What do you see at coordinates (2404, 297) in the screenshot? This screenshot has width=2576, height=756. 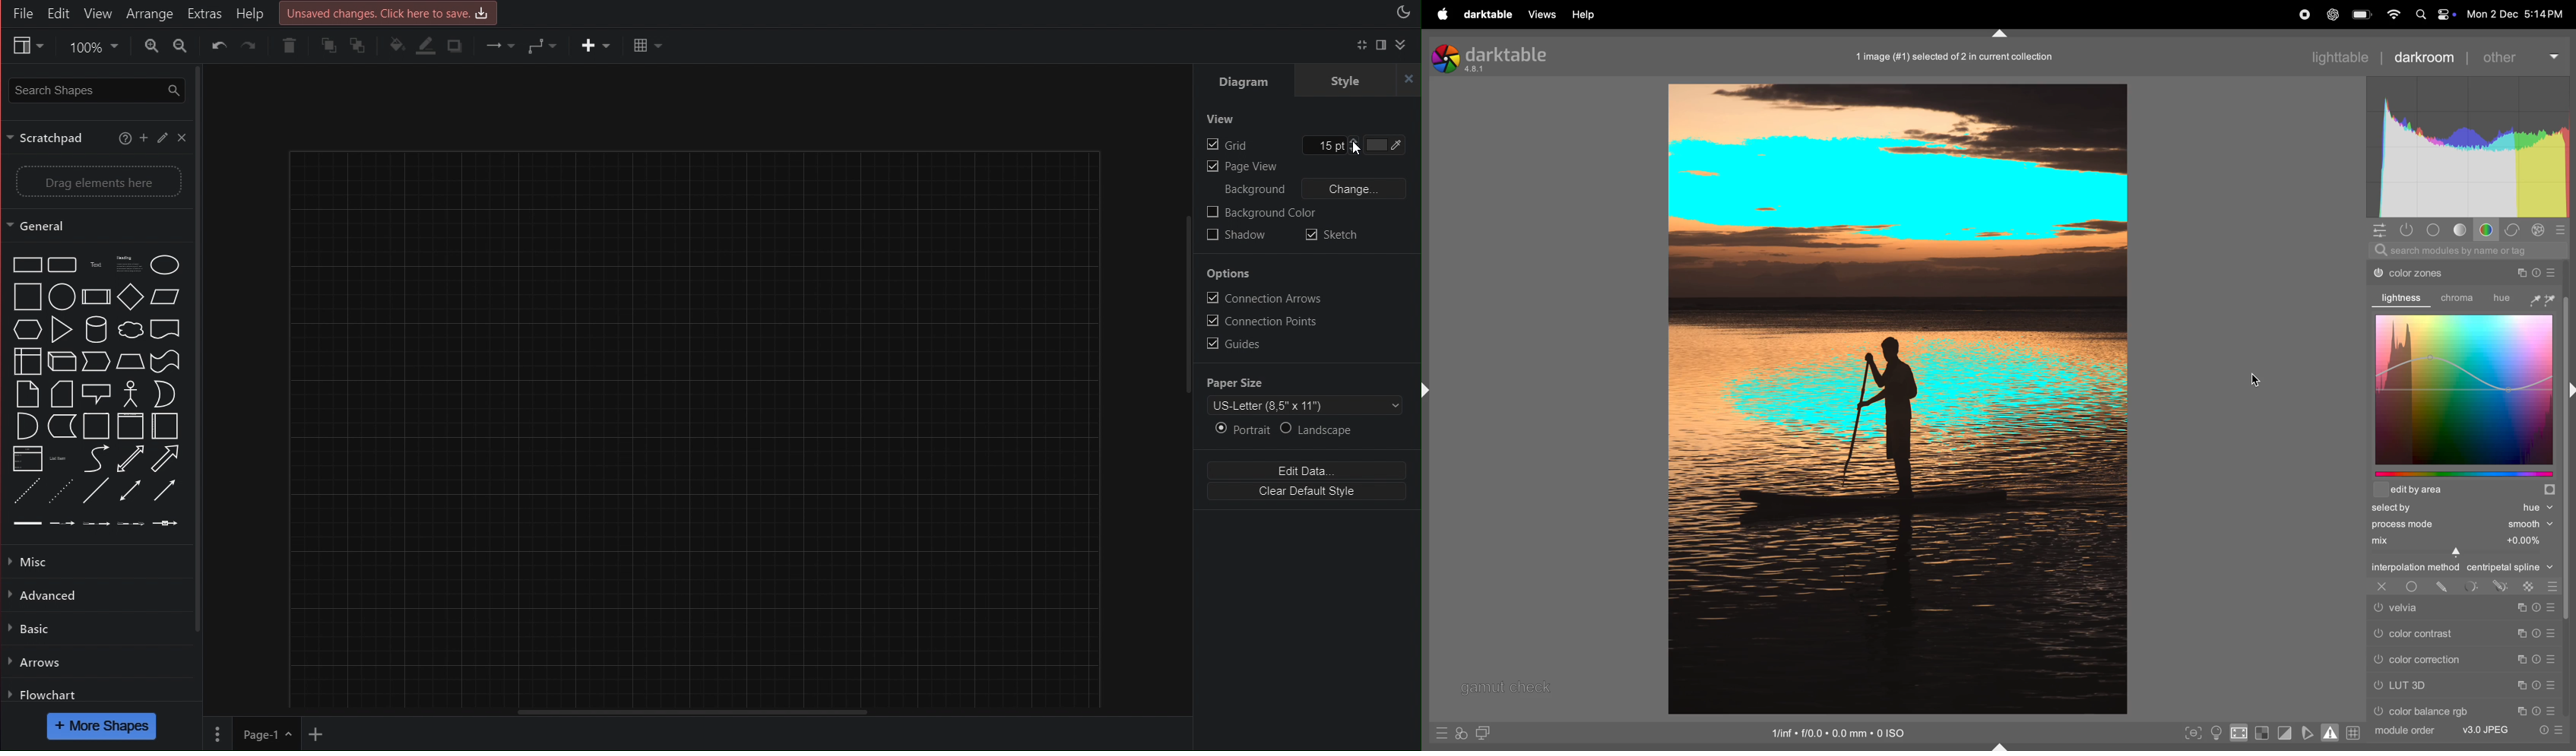 I see `lightness` at bounding box center [2404, 297].